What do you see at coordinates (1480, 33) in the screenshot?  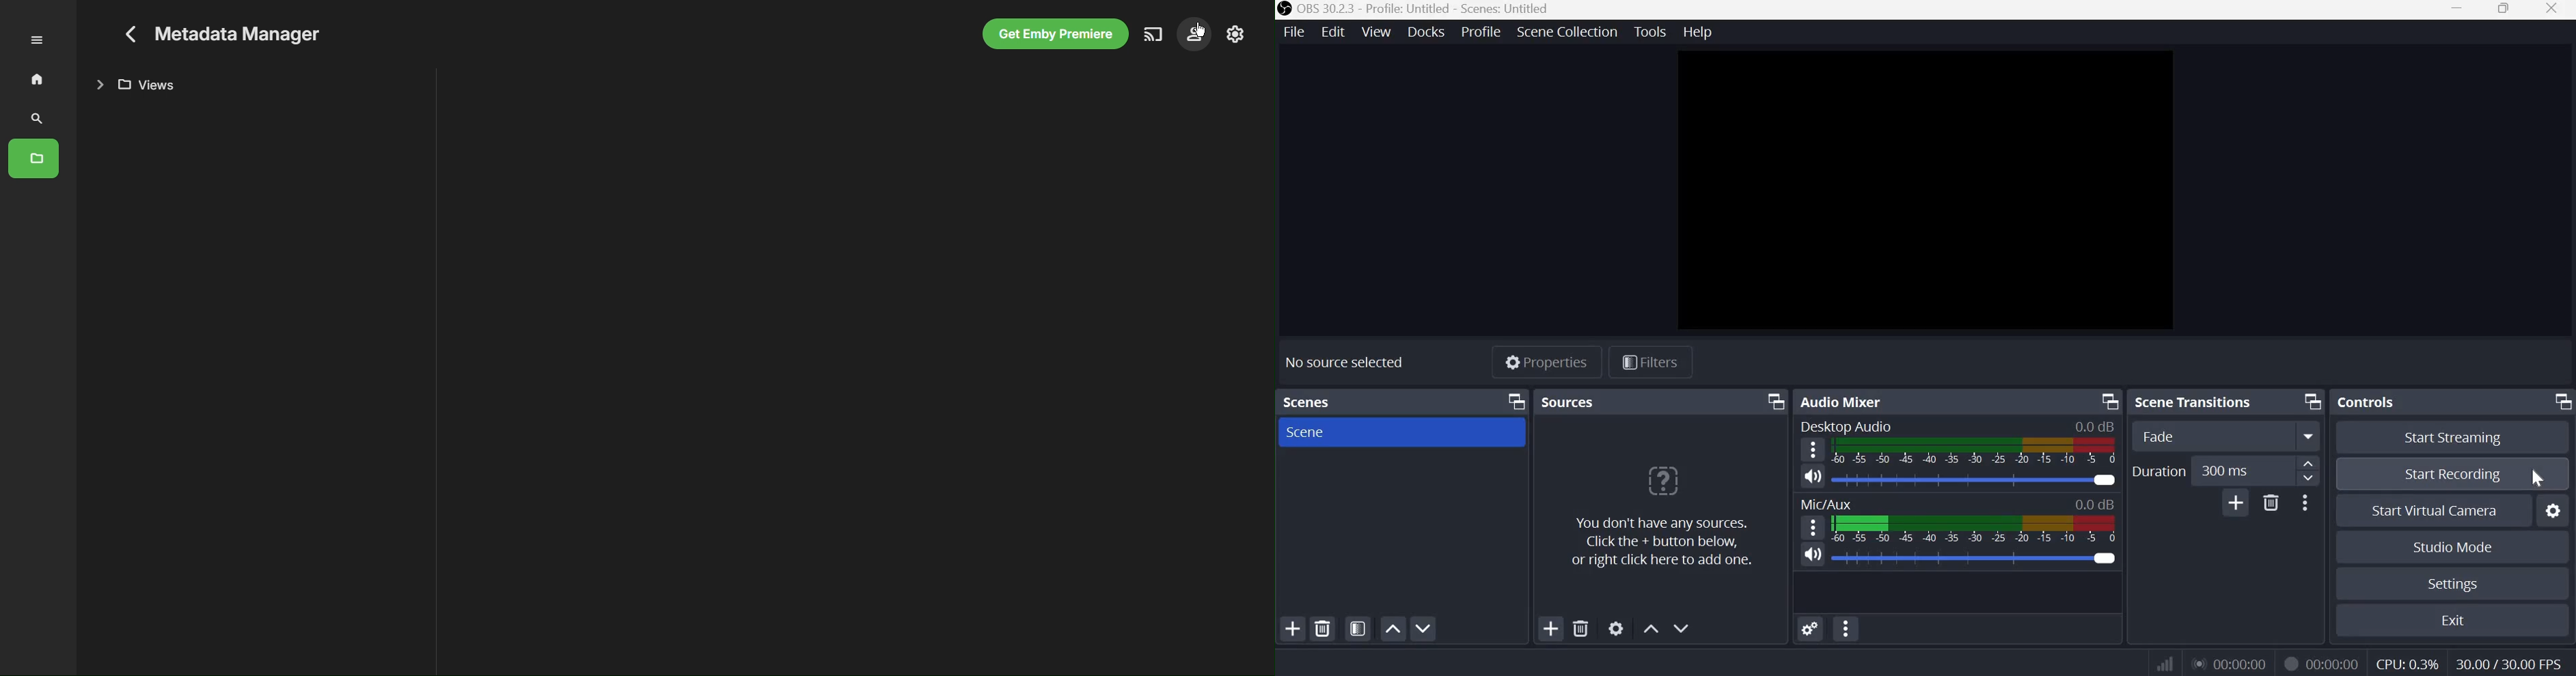 I see `Profile` at bounding box center [1480, 33].